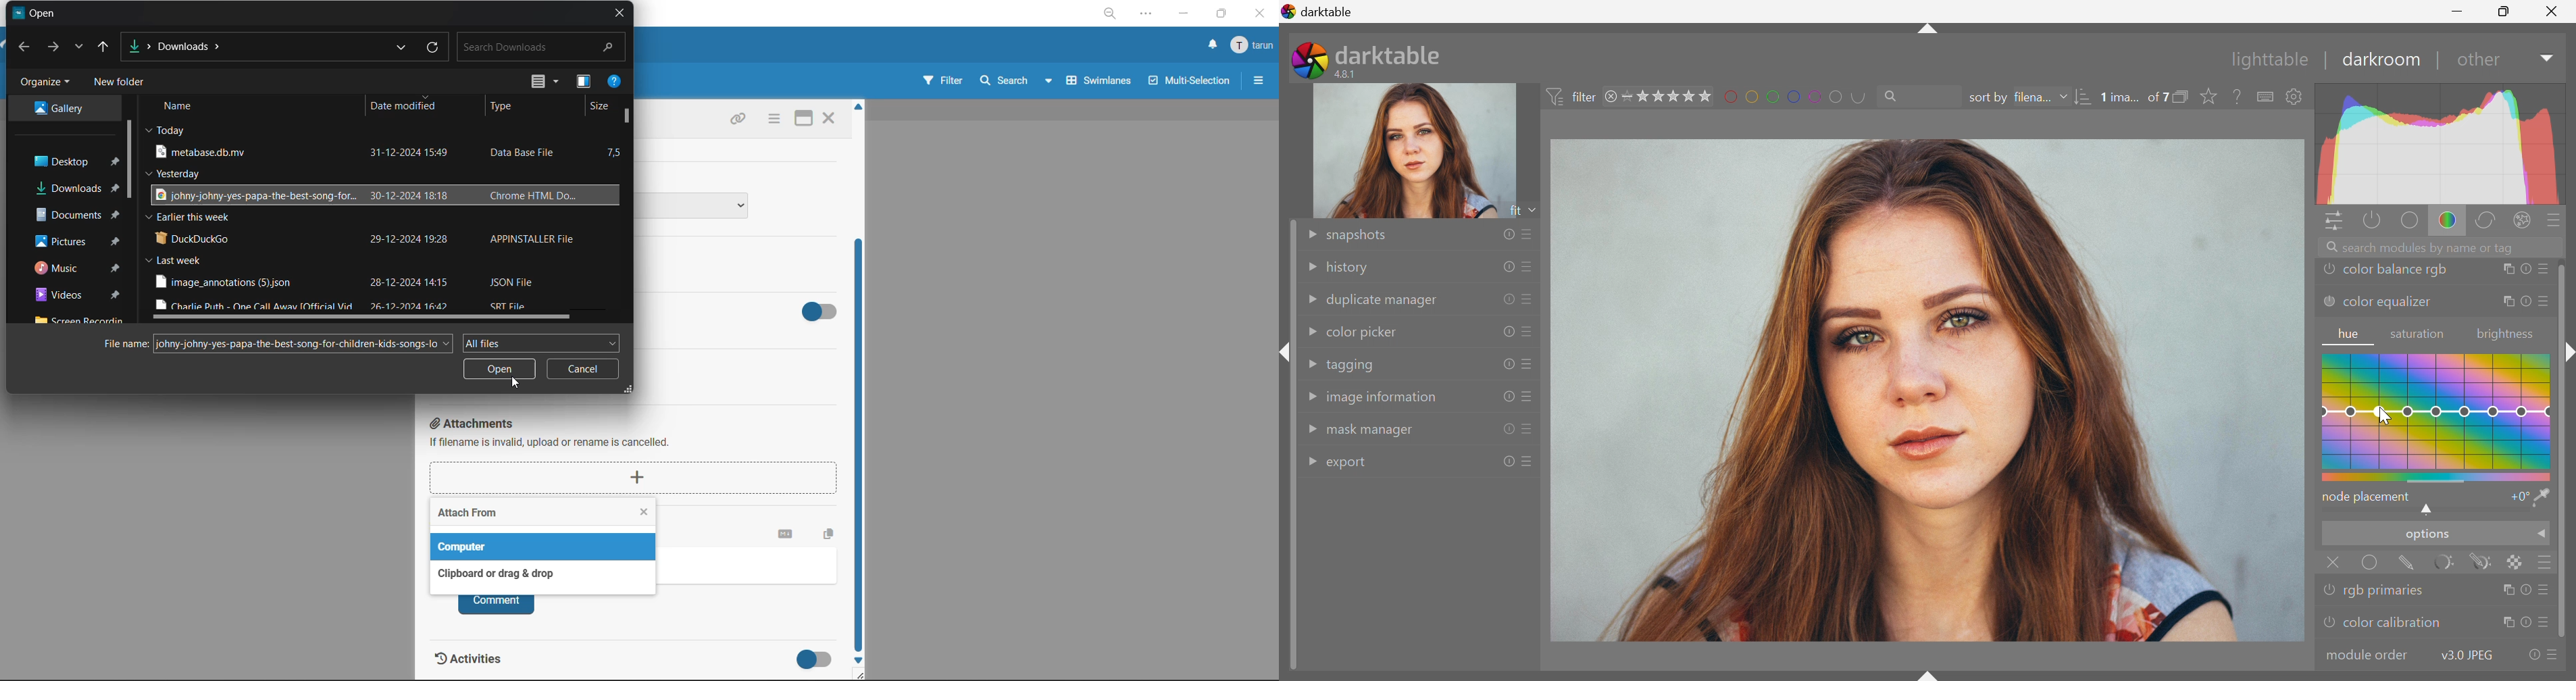  I want to click on close, so click(1262, 15).